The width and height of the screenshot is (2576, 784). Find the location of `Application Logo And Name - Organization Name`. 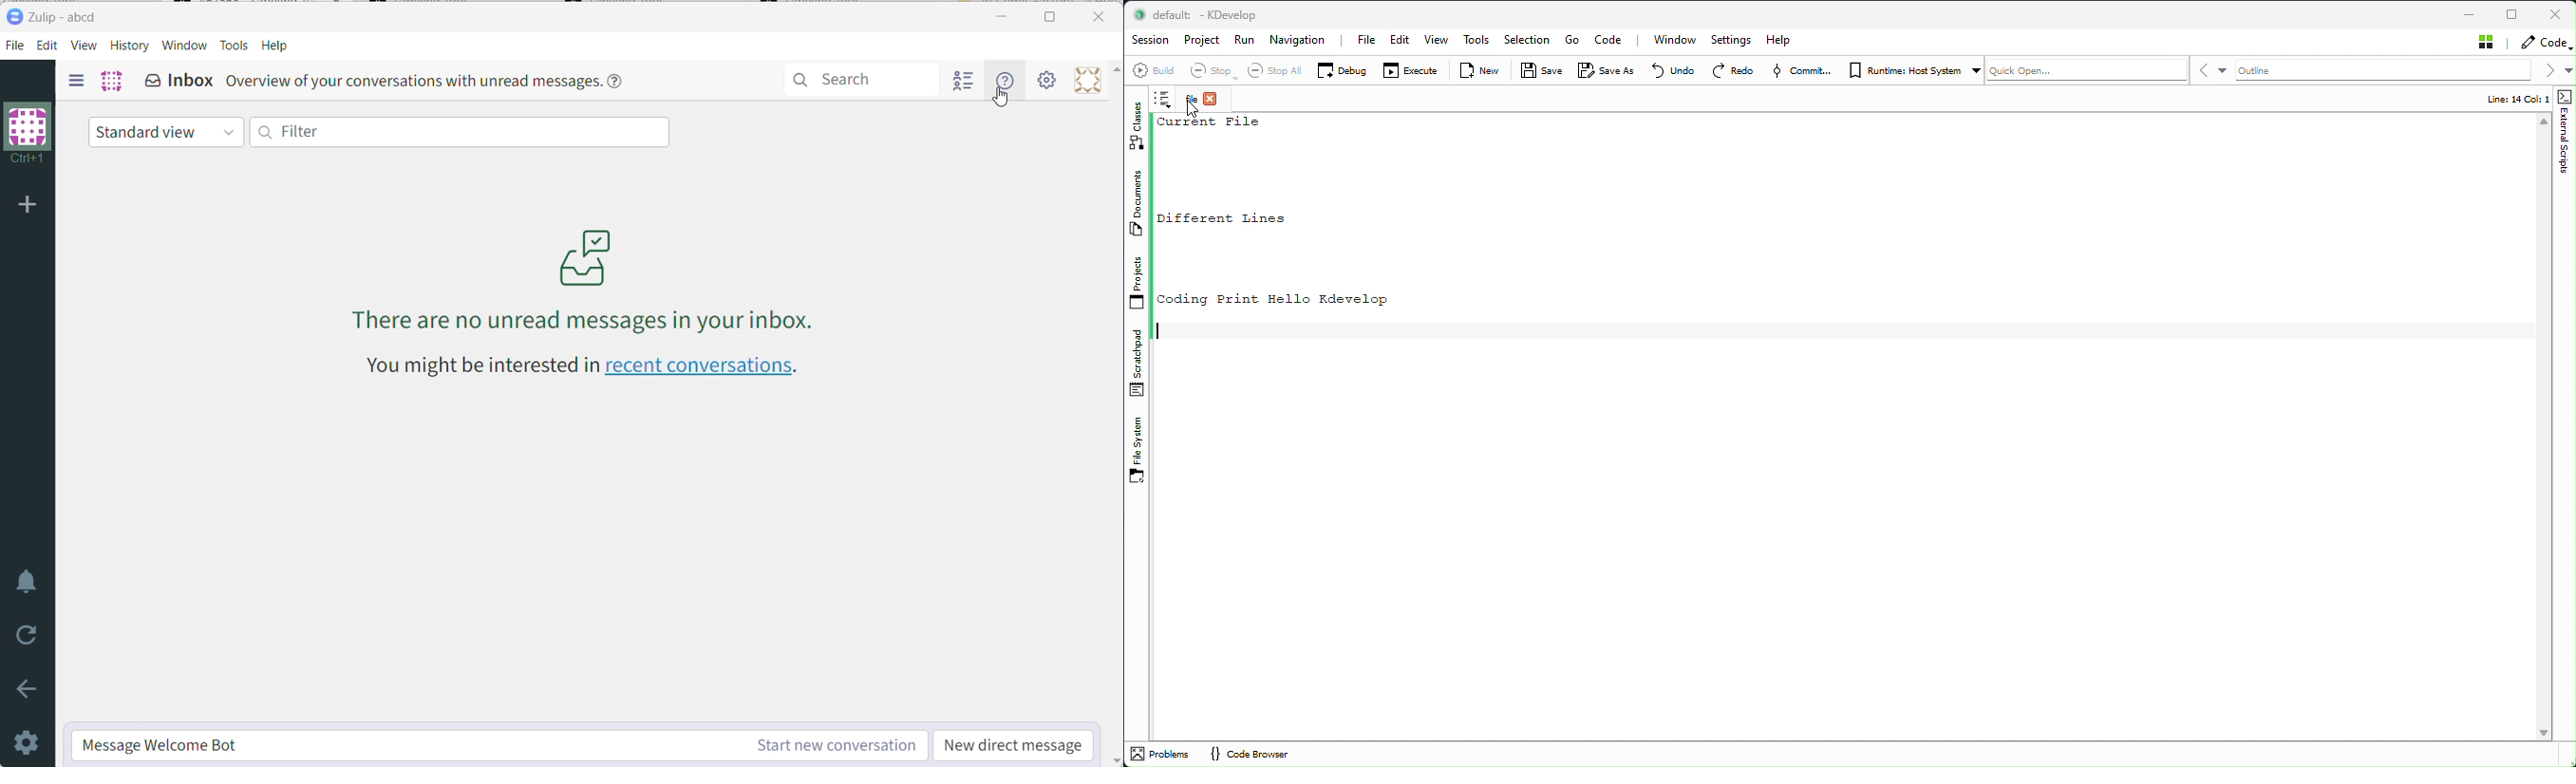

Application Logo And Name - Organization Name is located at coordinates (56, 17).